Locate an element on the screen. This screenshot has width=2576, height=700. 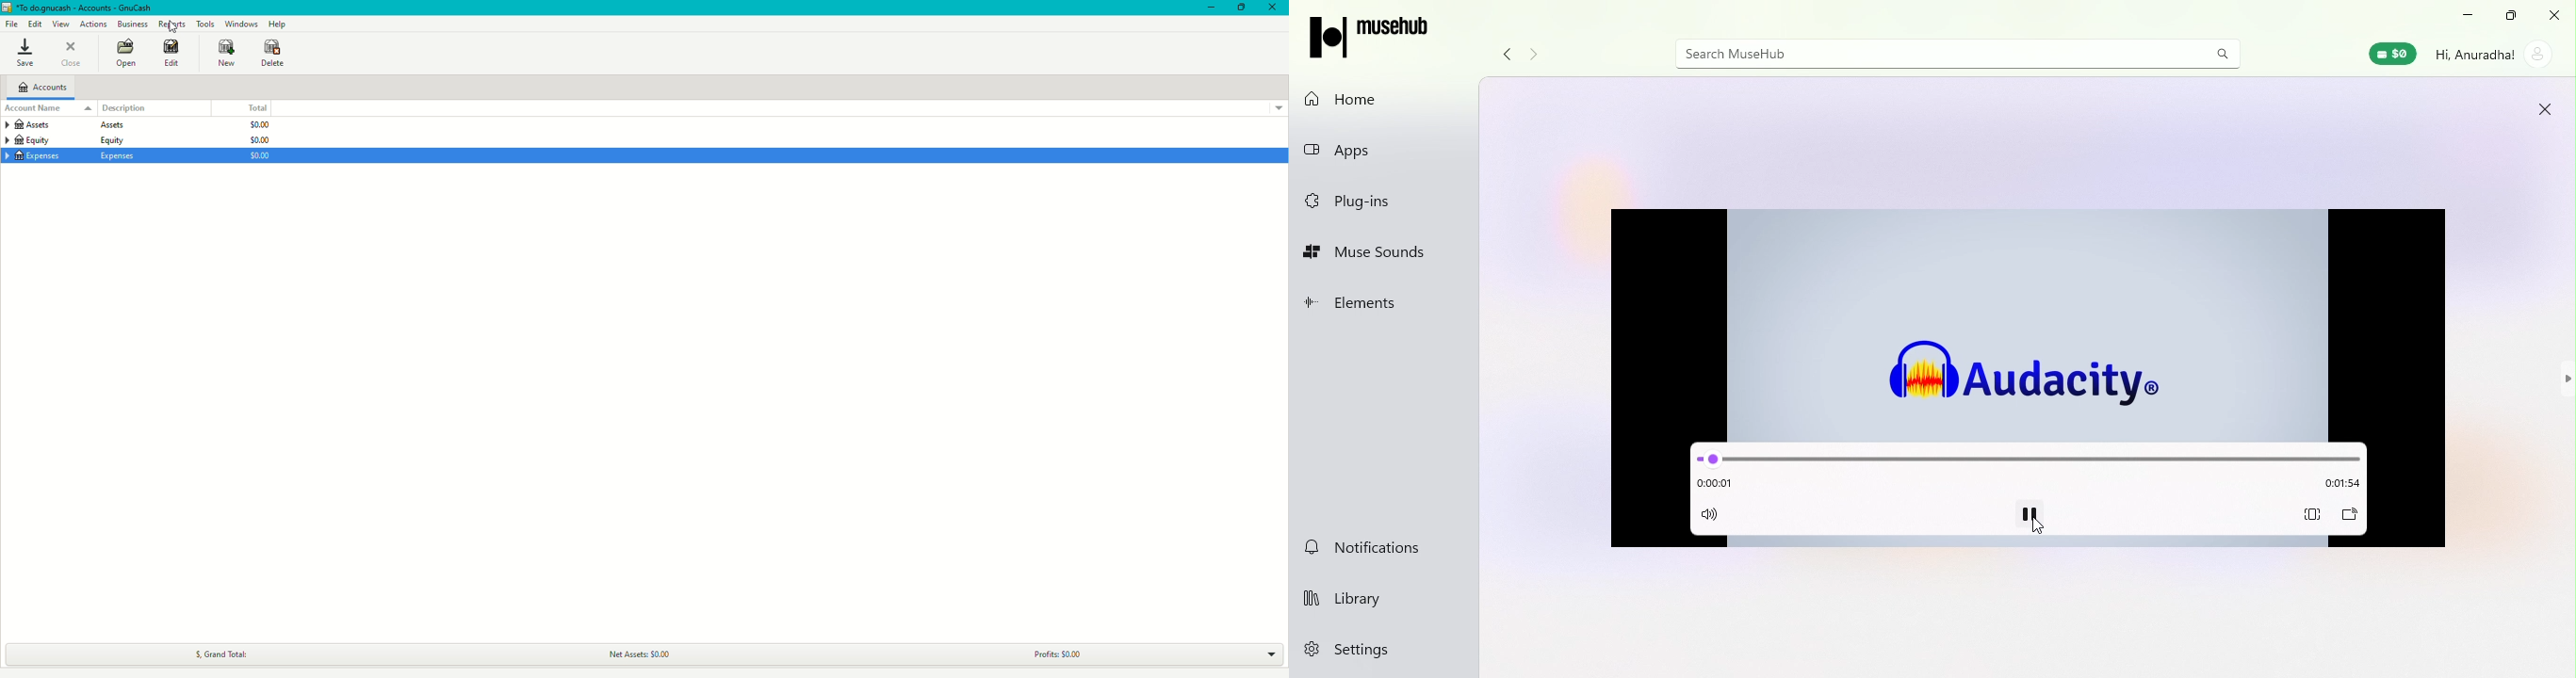
Edit is located at coordinates (36, 24).